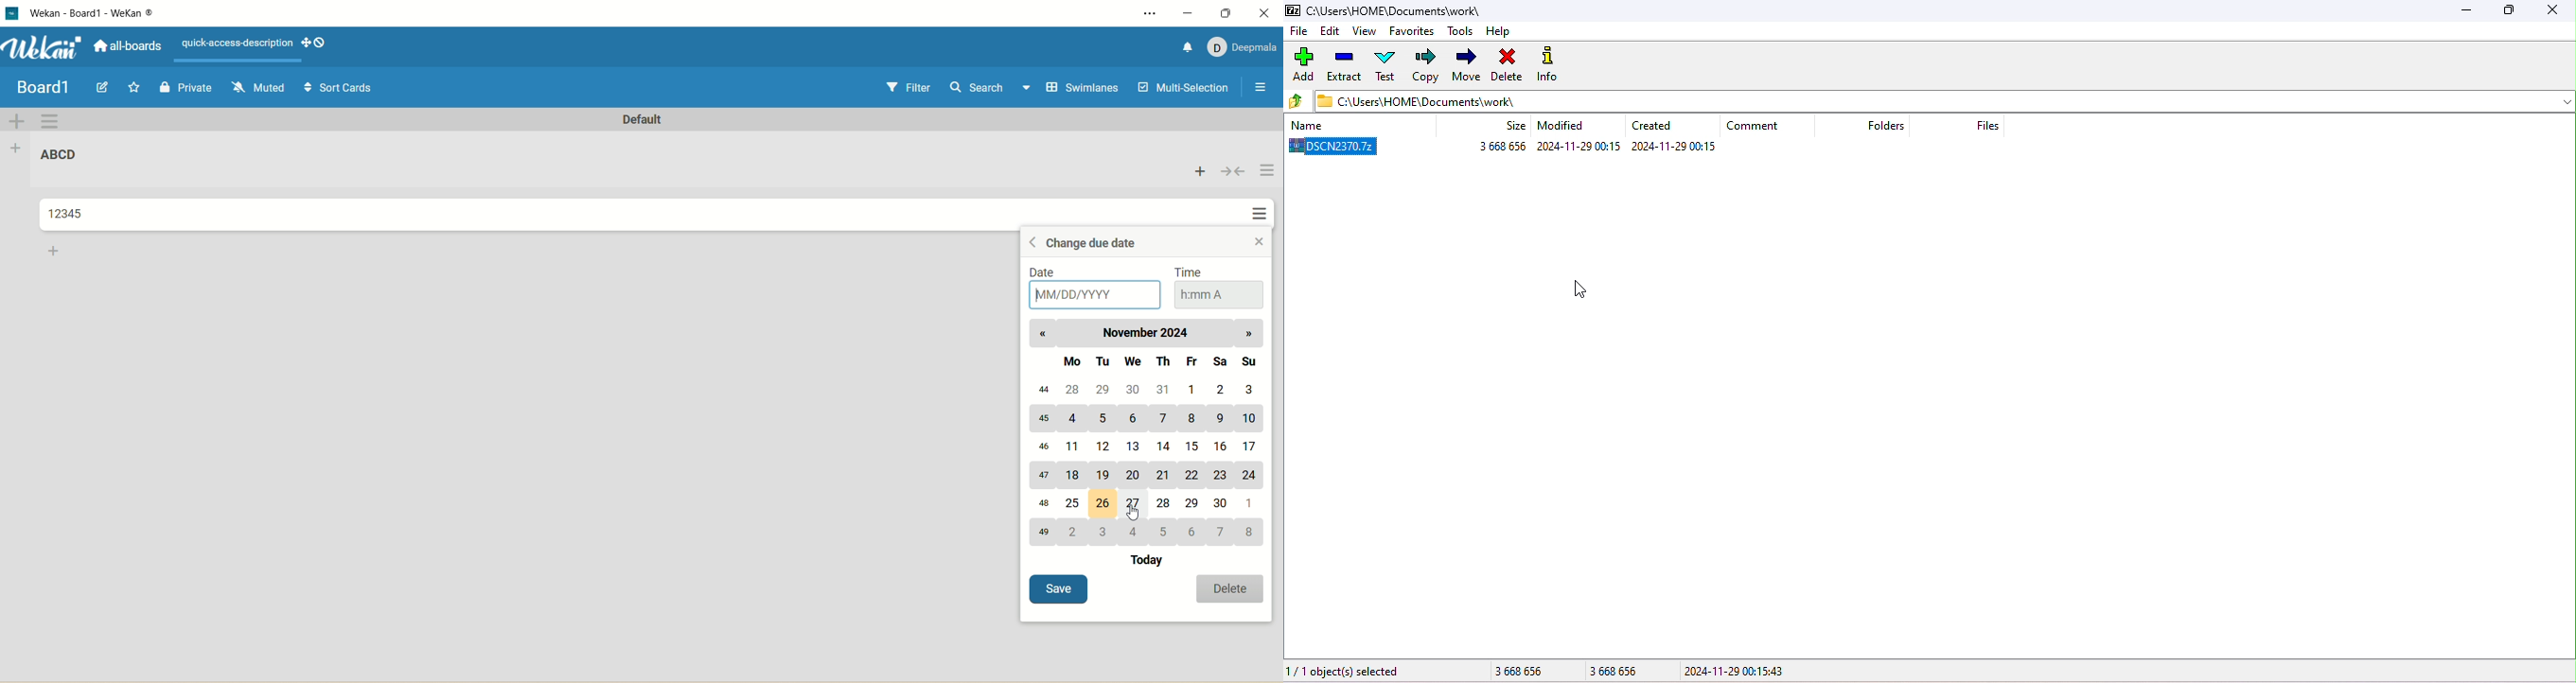  I want to click on add, so click(1303, 65).